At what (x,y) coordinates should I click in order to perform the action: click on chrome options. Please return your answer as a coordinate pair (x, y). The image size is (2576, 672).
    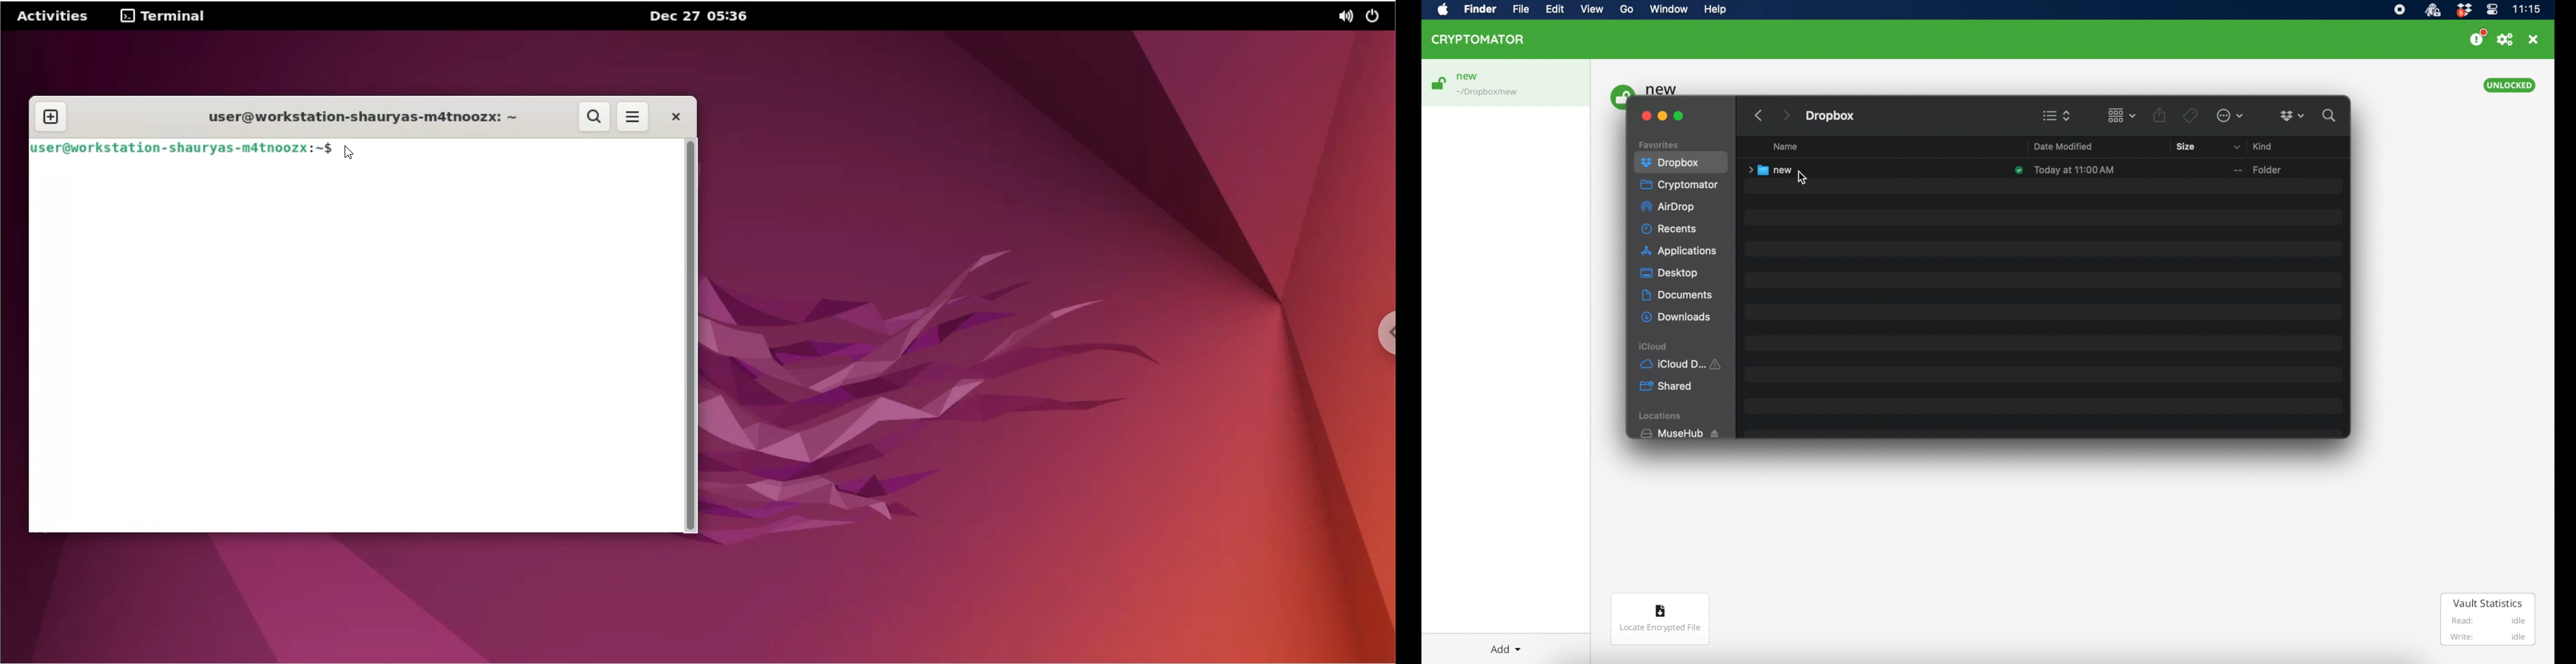
    Looking at the image, I should click on (1382, 333).